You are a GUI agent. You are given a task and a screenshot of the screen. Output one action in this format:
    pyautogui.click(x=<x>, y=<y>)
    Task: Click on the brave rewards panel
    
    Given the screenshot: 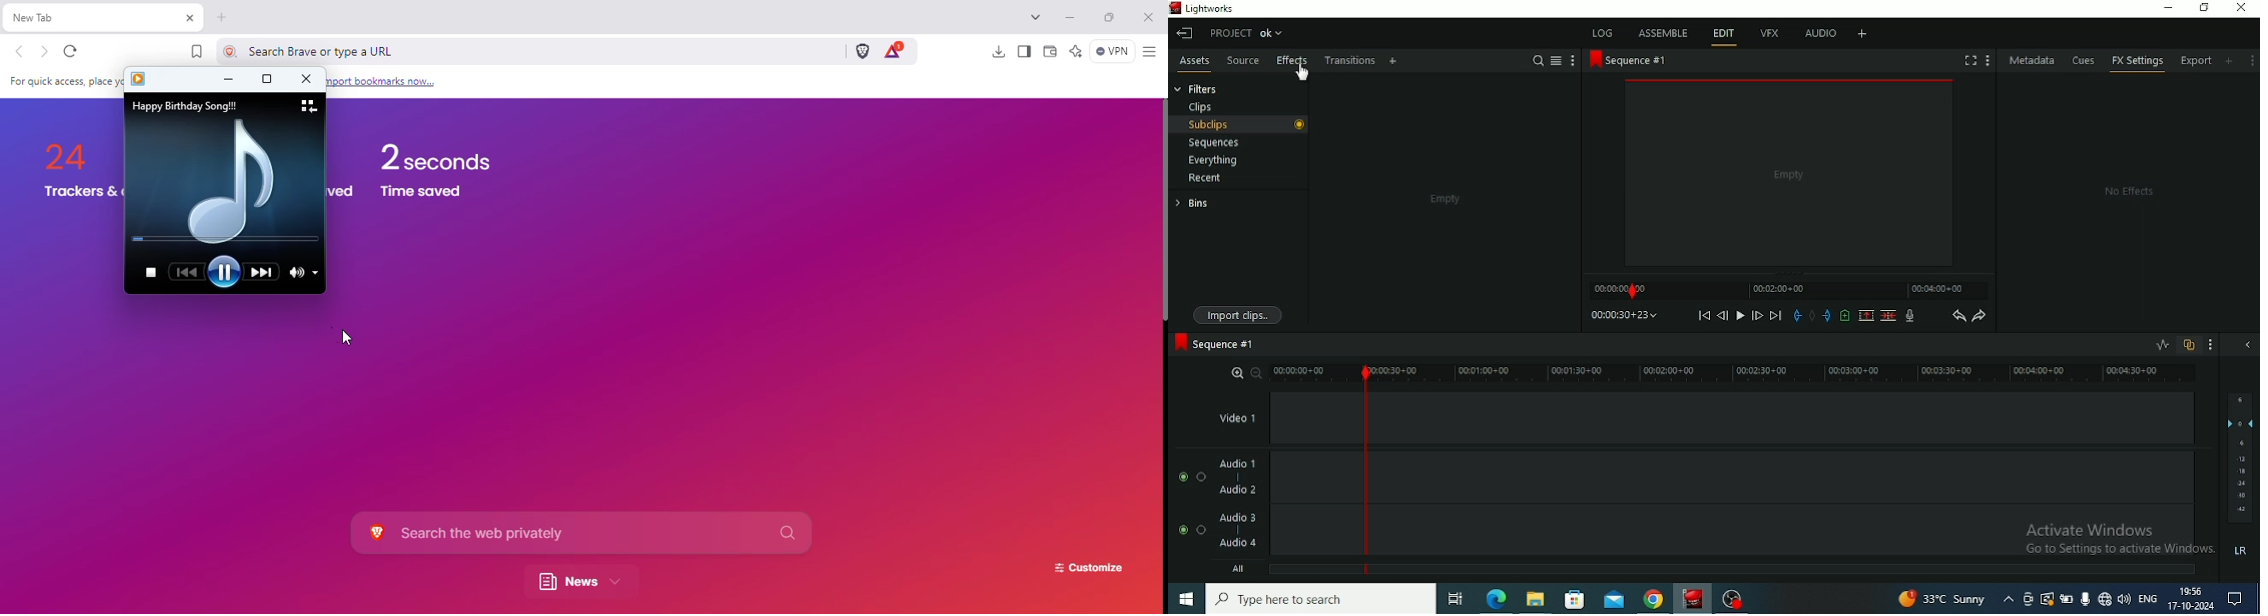 What is the action you would take?
    pyautogui.click(x=894, y=50)
    